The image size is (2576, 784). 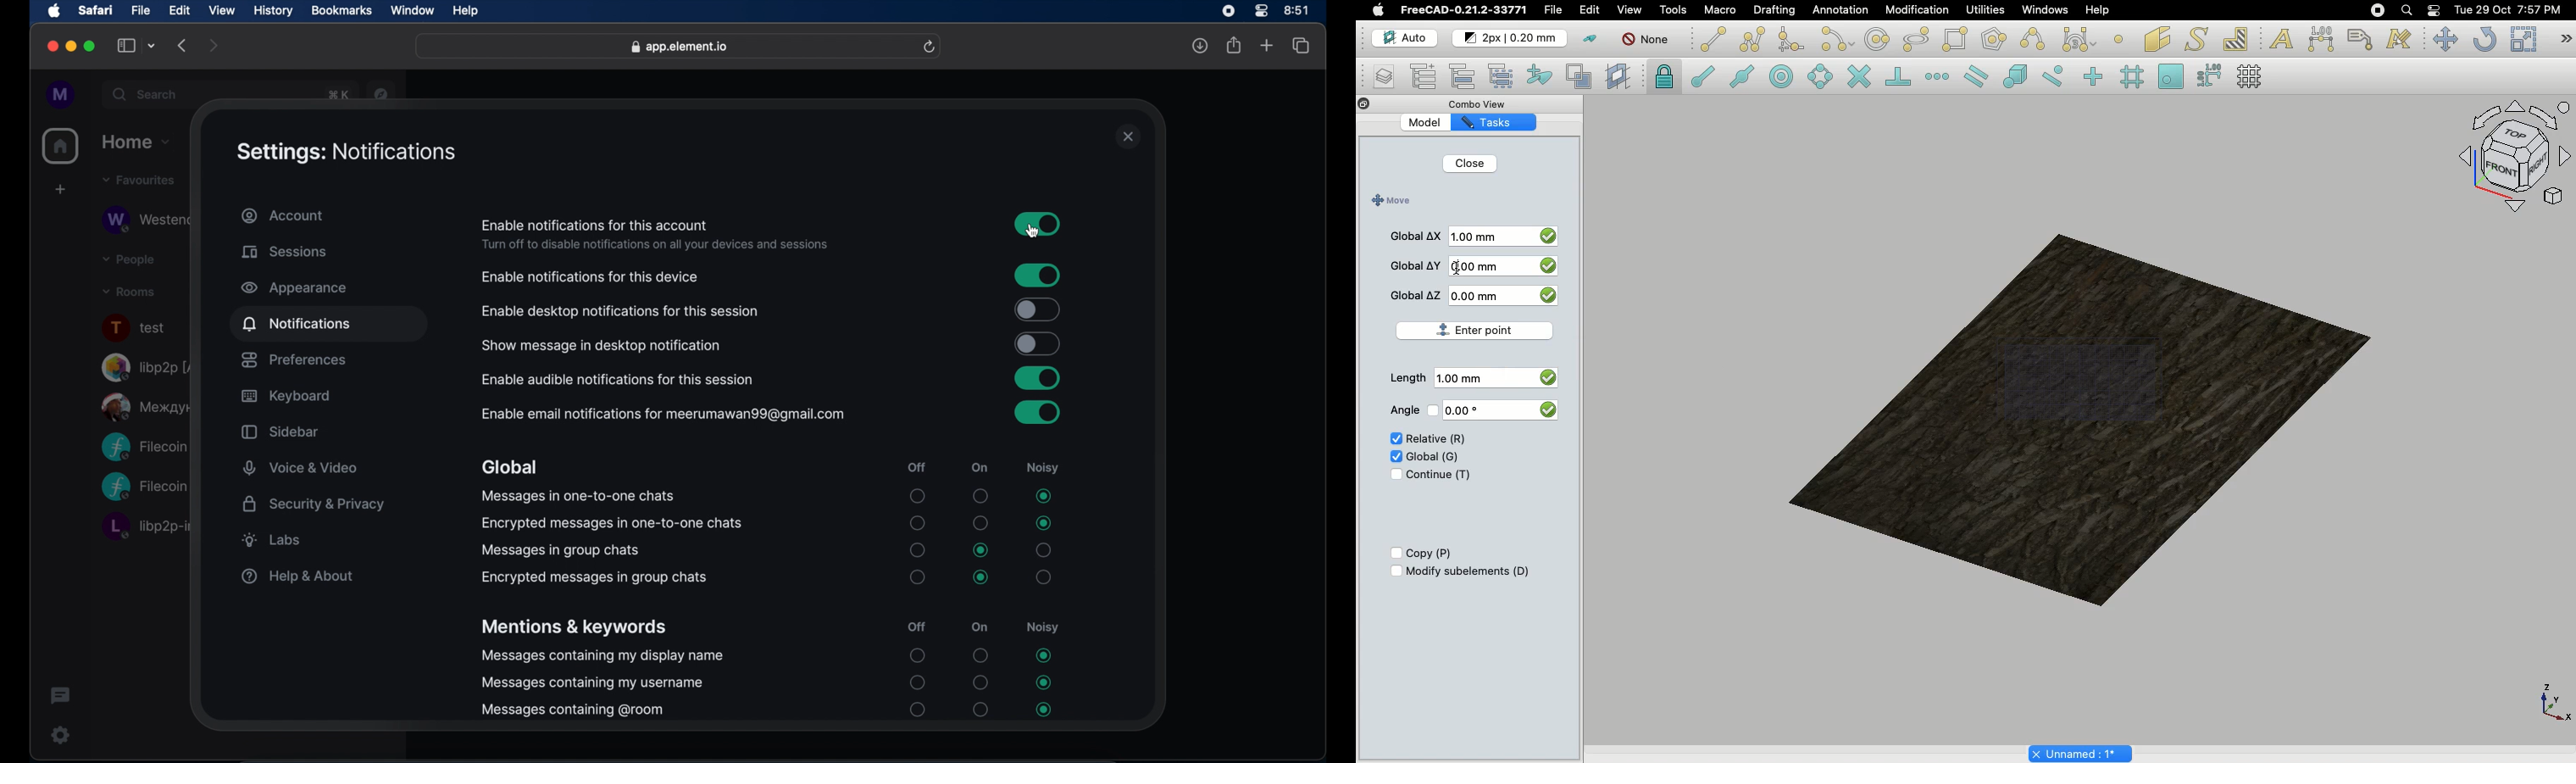 What do you see at coordinates (1044, 709) in the screenshot?
I see `radio button` at bounding box center [1044, 709].